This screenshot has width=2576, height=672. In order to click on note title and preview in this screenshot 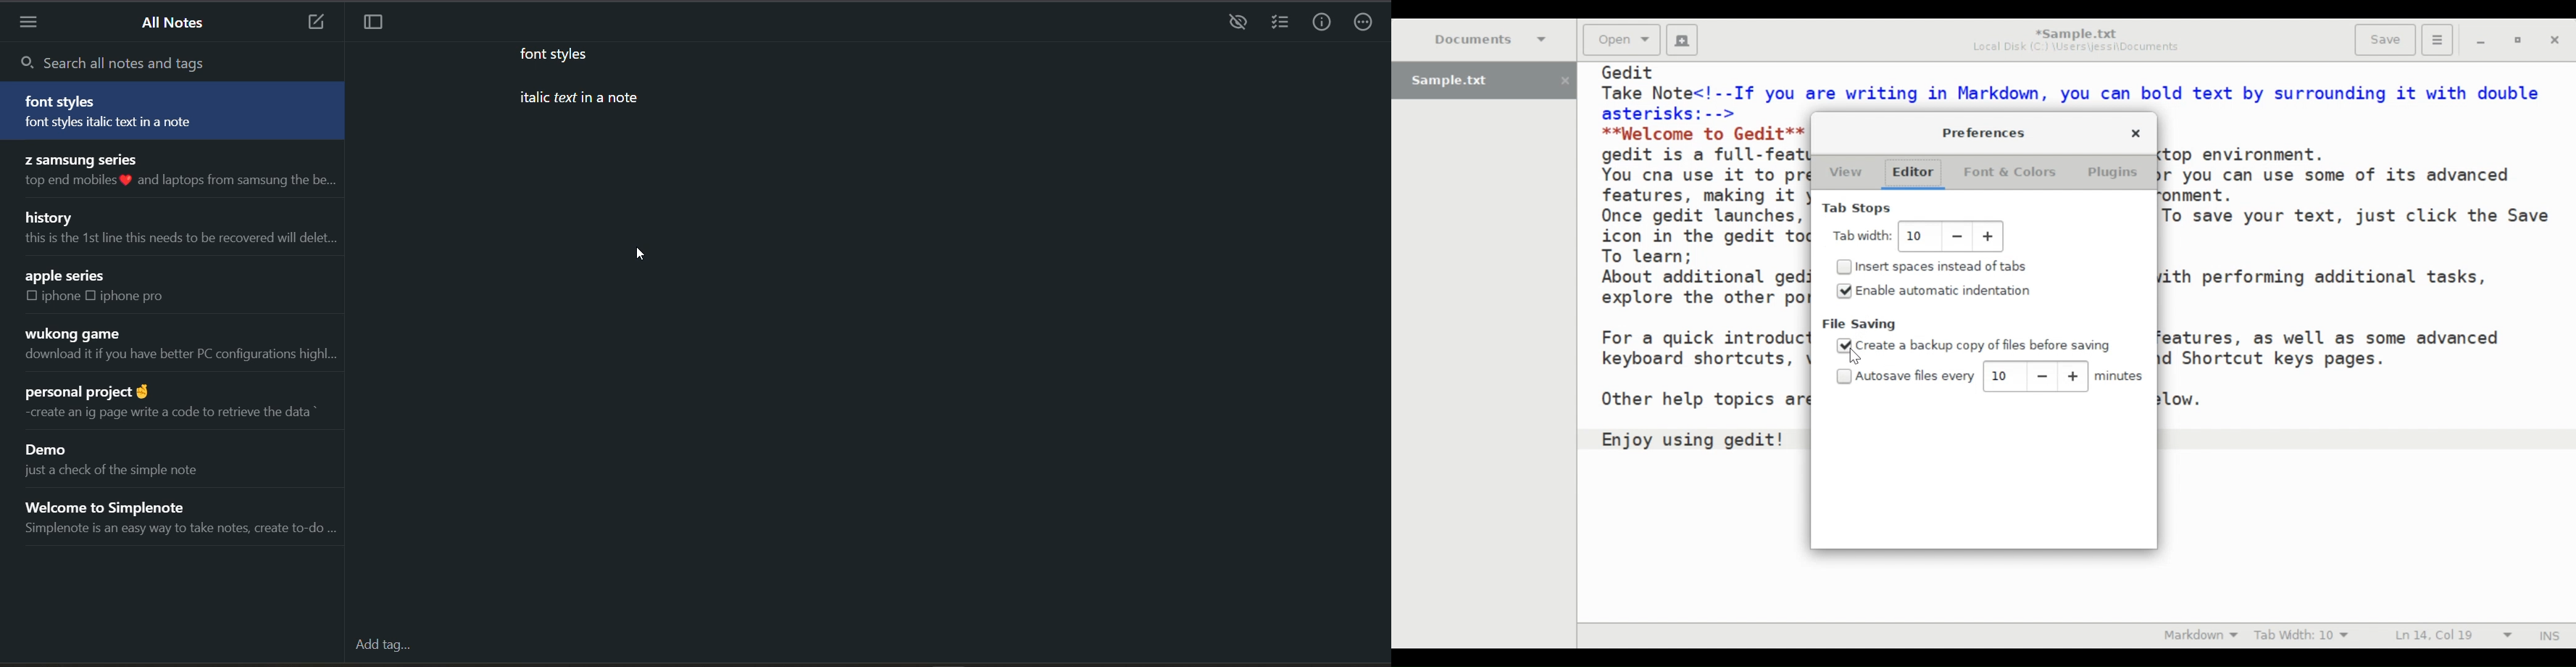, I will do `click(180, 230)`.